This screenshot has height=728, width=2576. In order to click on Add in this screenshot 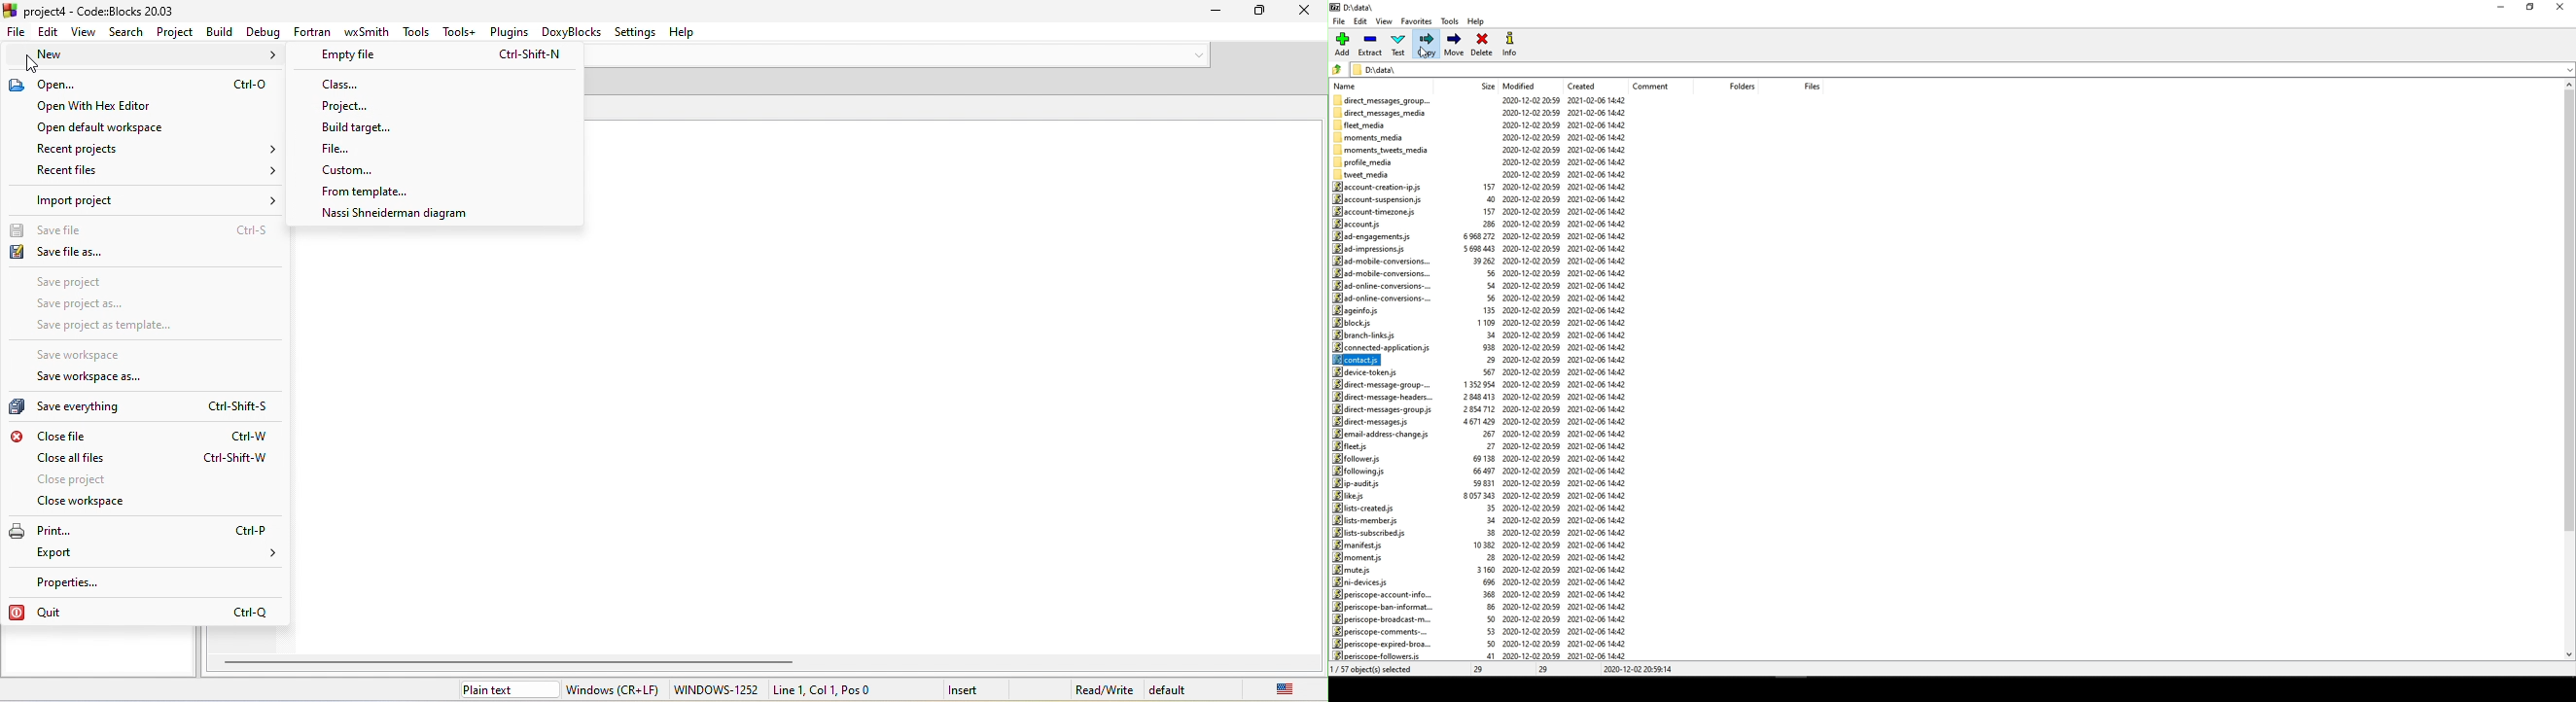, I will do `click(1345, 44)`.